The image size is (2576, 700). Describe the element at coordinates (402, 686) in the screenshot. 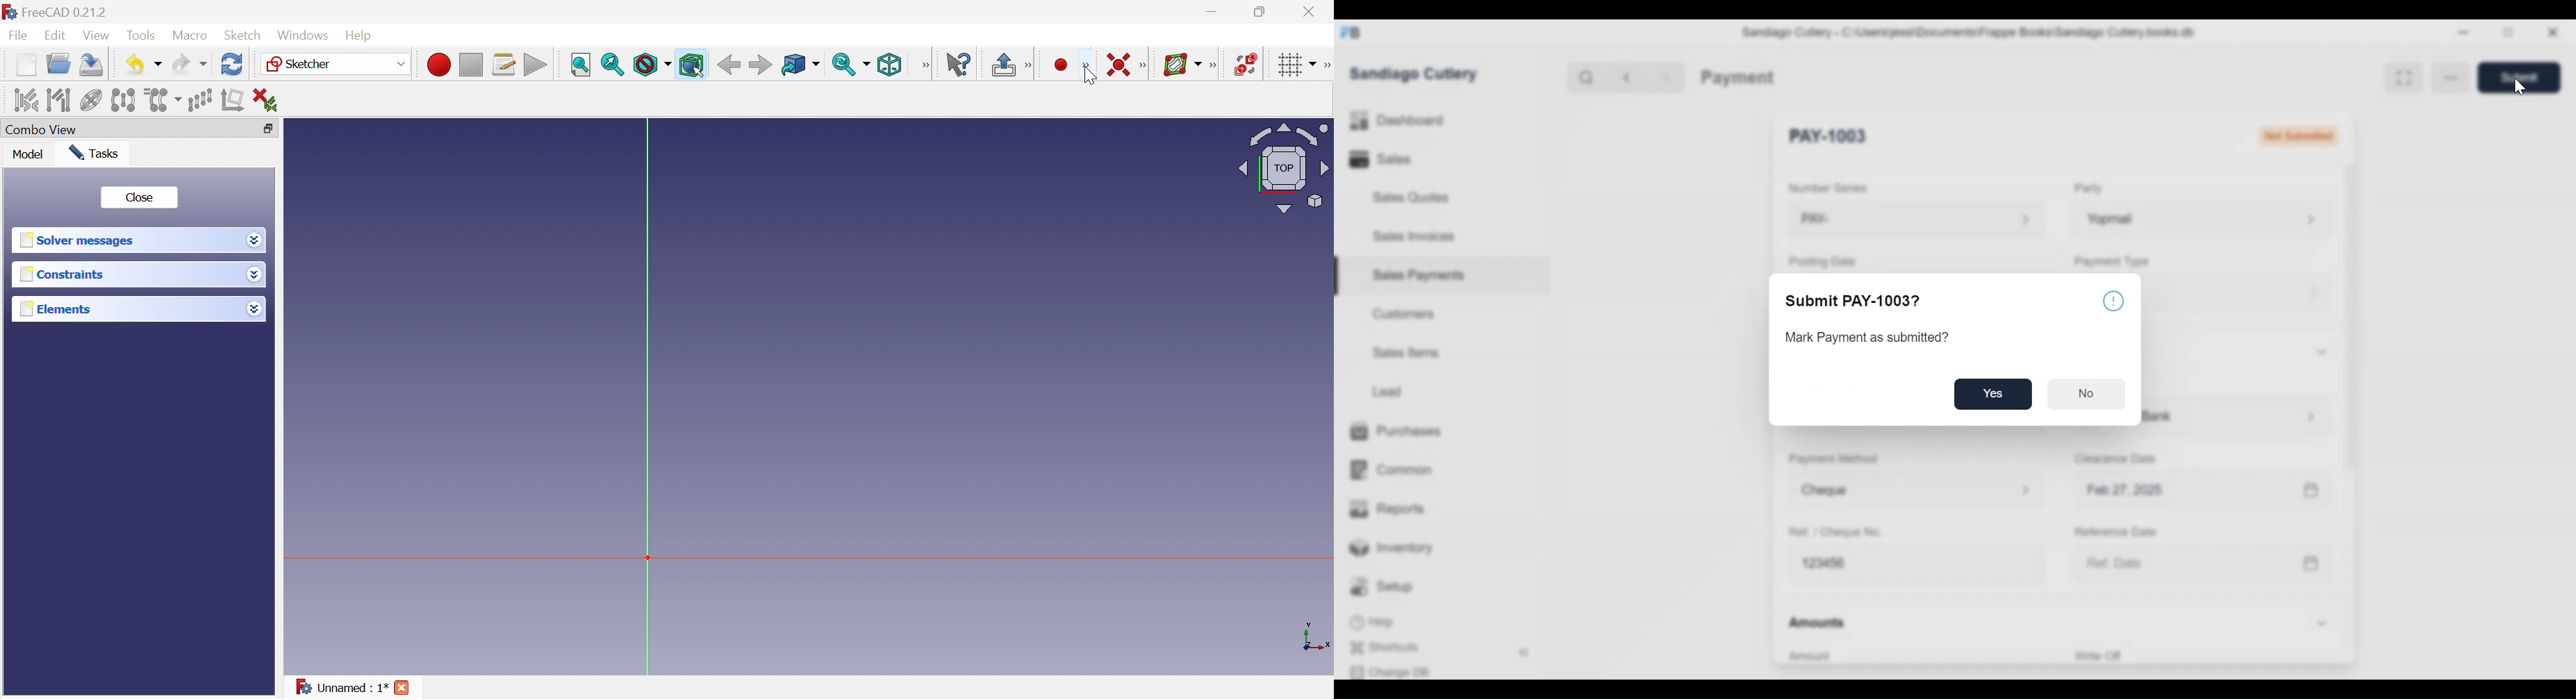

I see `Close` at that location.